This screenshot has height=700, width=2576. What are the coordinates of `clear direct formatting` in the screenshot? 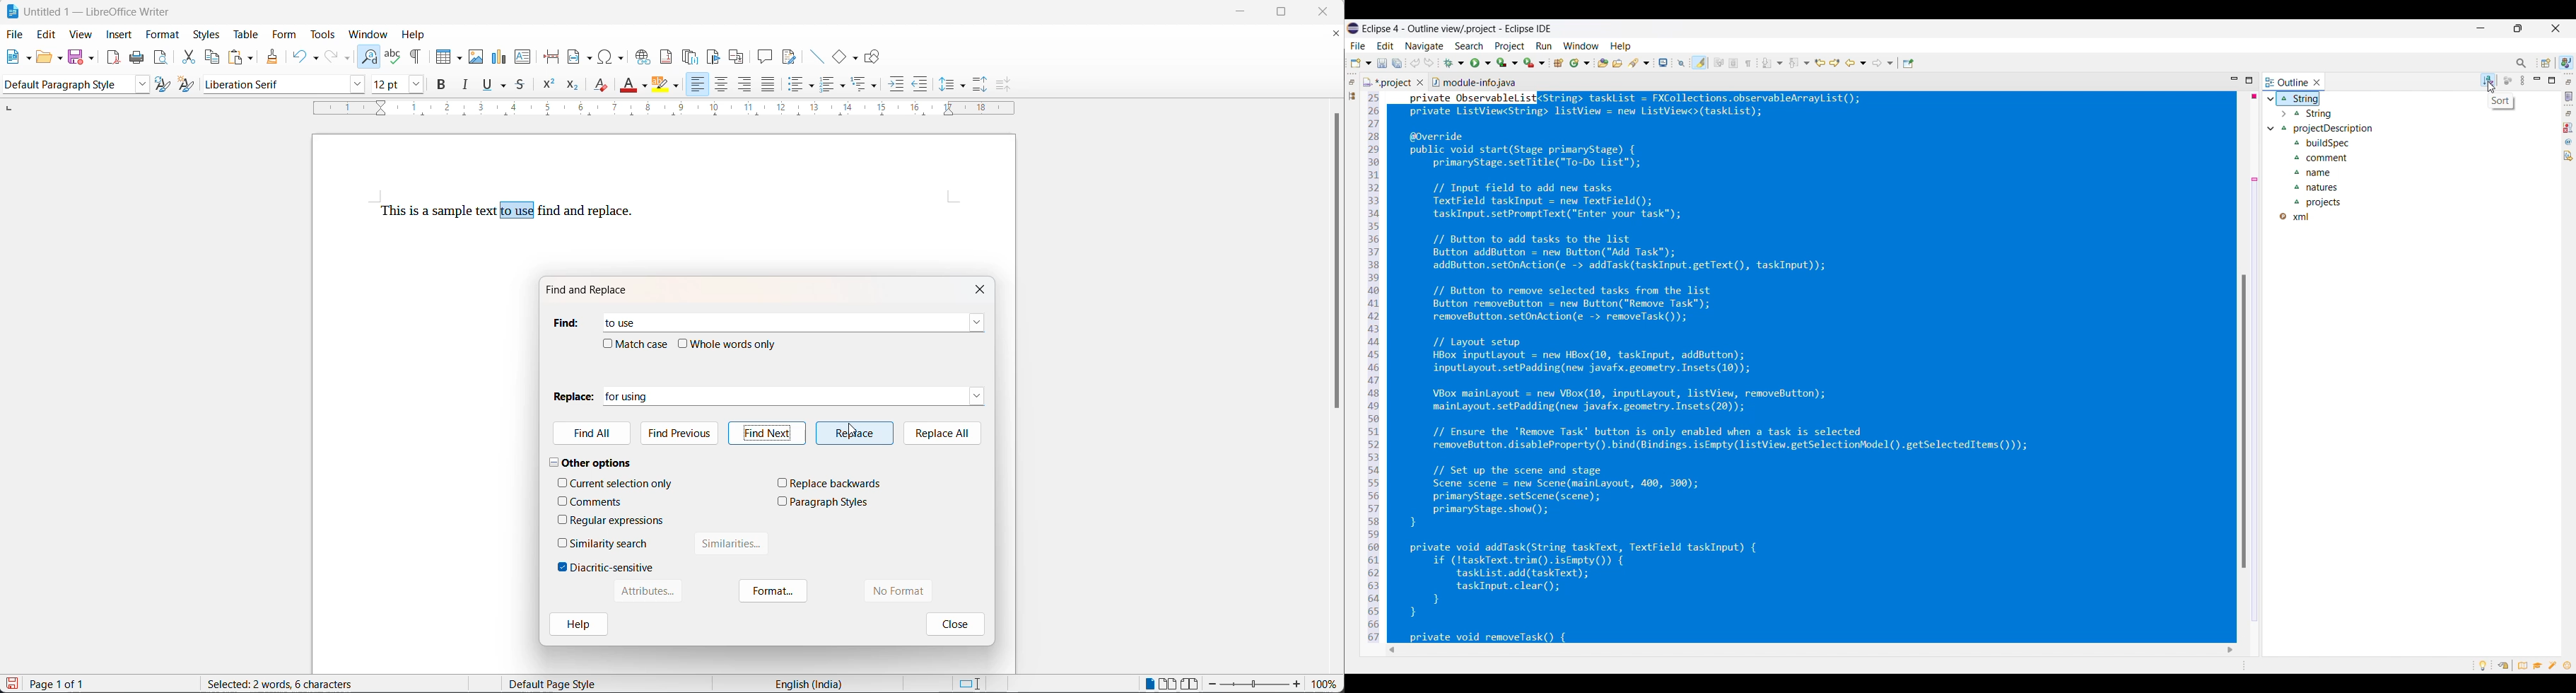 It's located at (600, 88).